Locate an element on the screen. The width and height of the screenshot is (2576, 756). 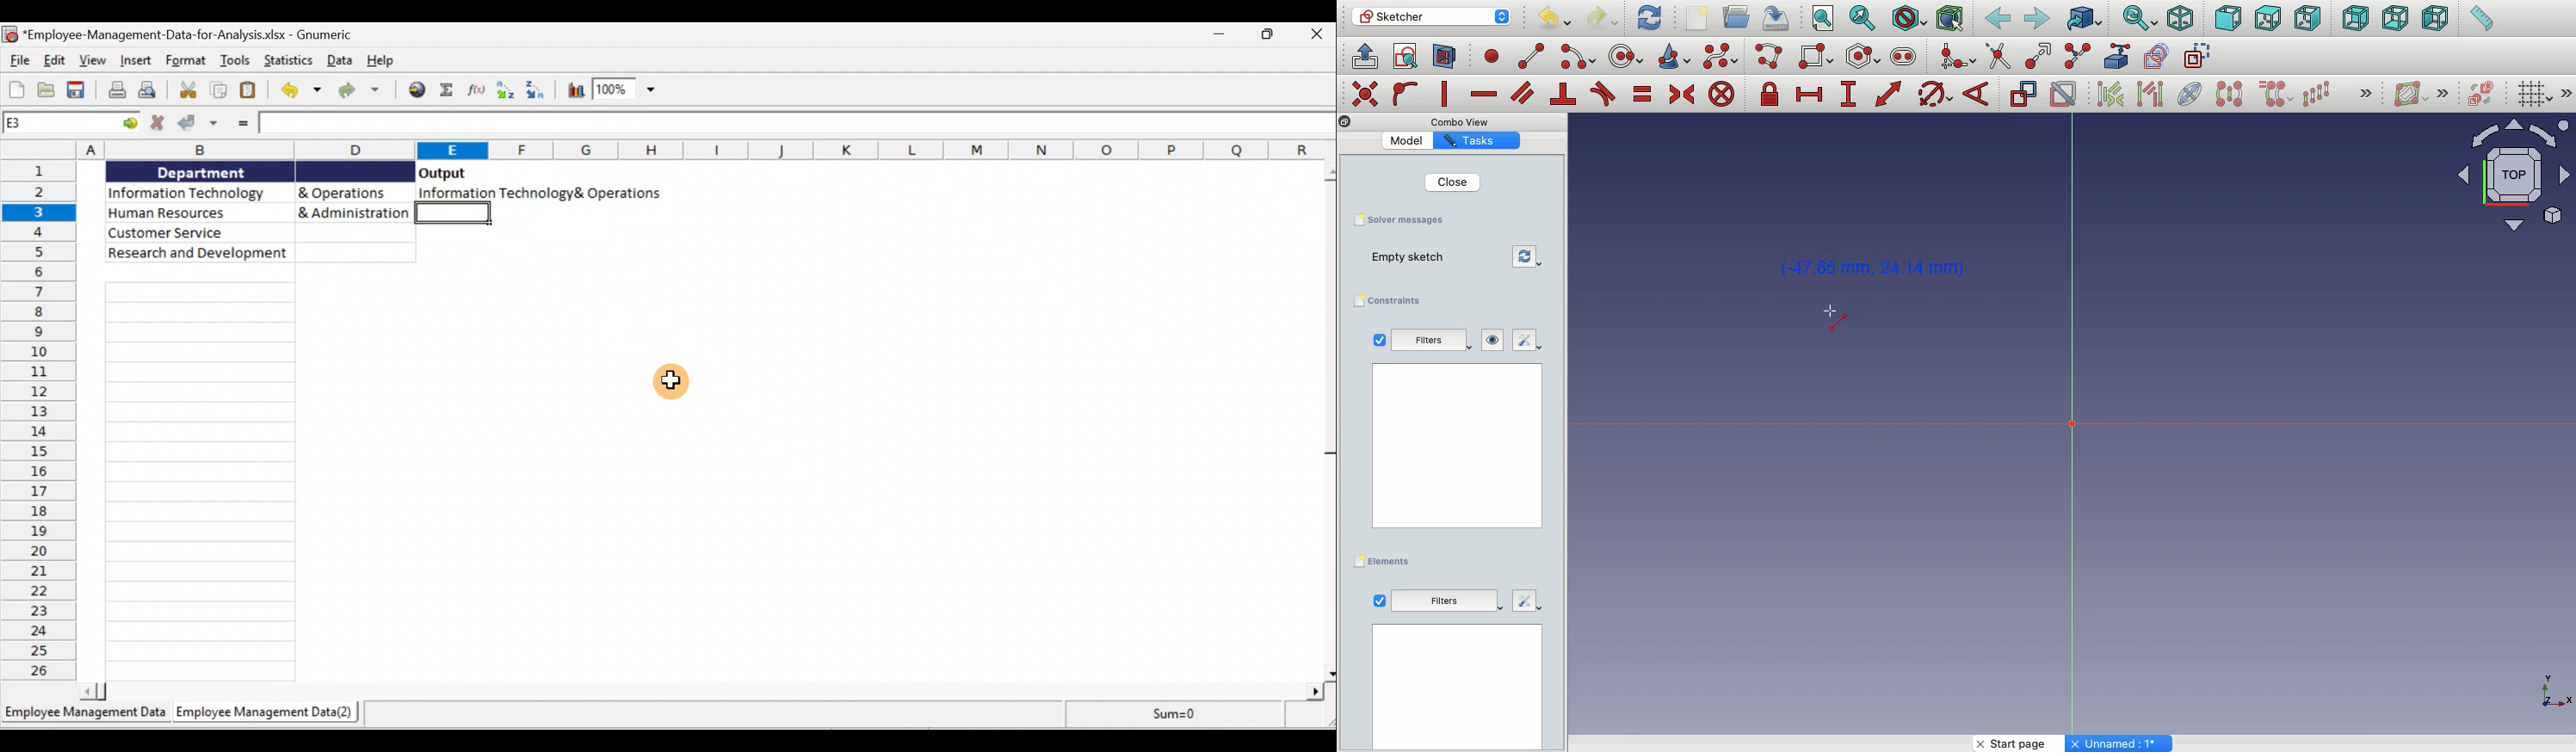
Coordinates is located at coordinates (1879, 270).